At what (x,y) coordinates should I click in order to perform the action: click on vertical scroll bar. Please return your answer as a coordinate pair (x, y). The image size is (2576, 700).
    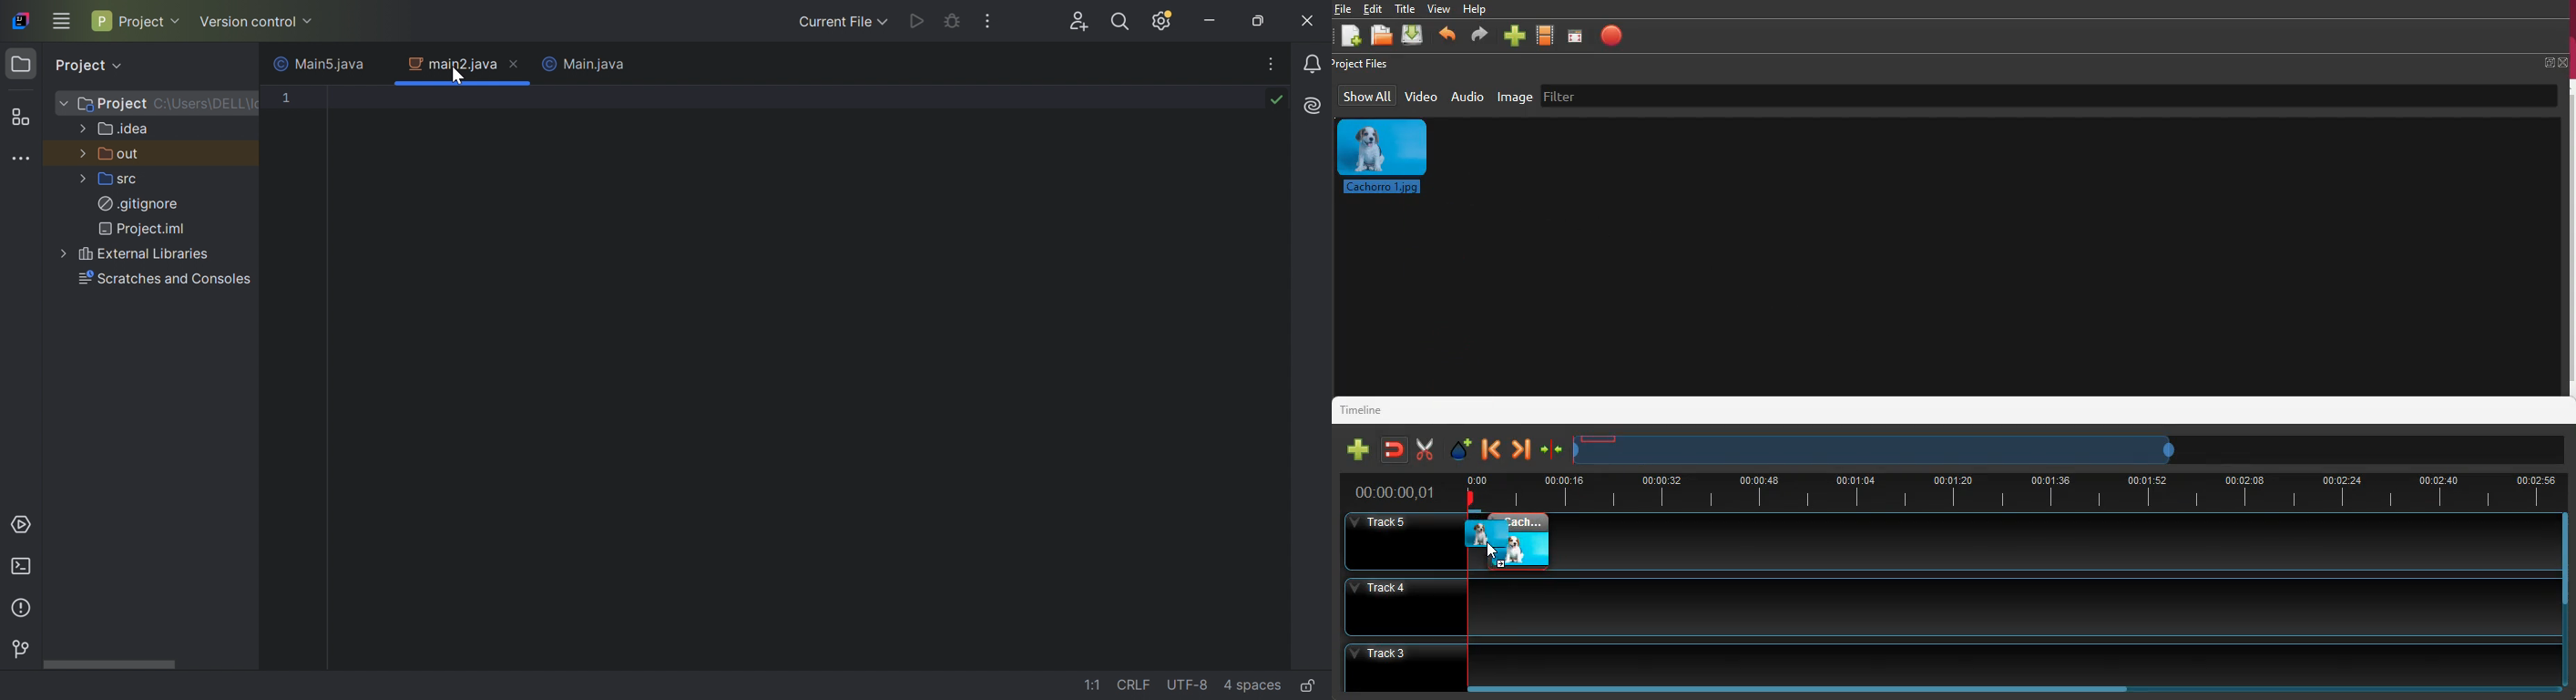
    Looking at the image, I should click on (2568, 557).